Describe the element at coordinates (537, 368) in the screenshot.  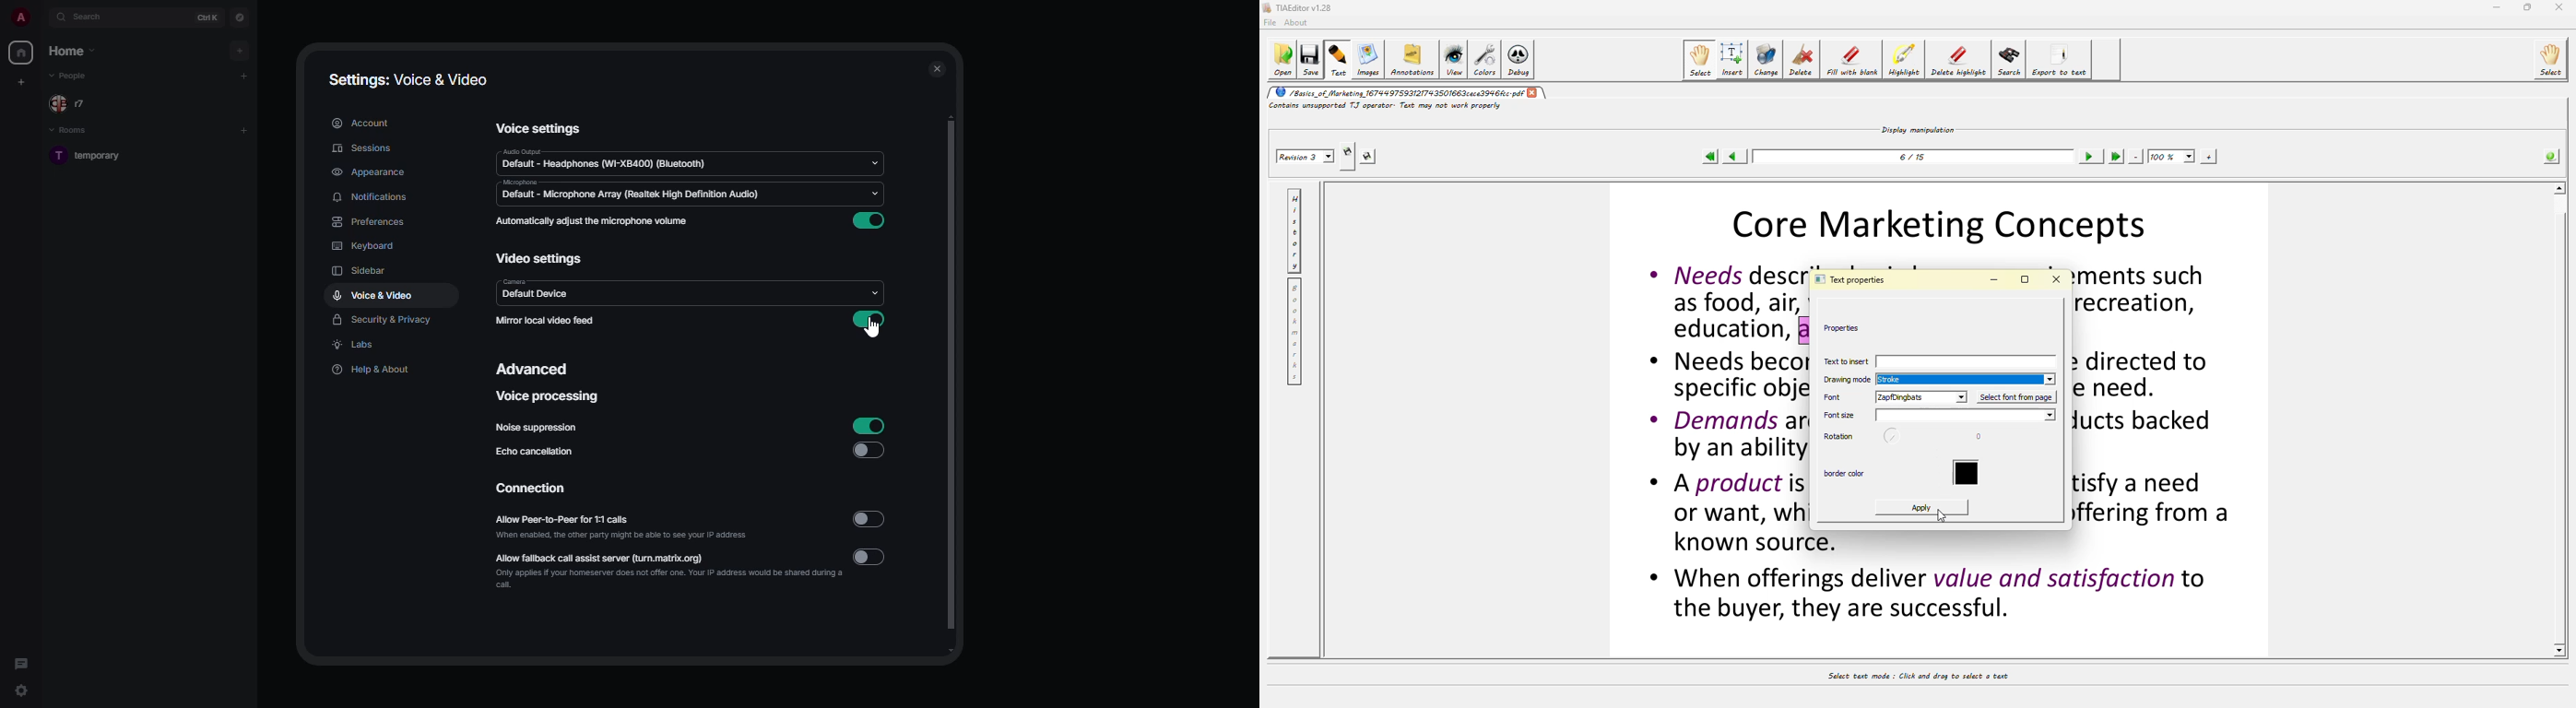
I see `advanced` at that location.